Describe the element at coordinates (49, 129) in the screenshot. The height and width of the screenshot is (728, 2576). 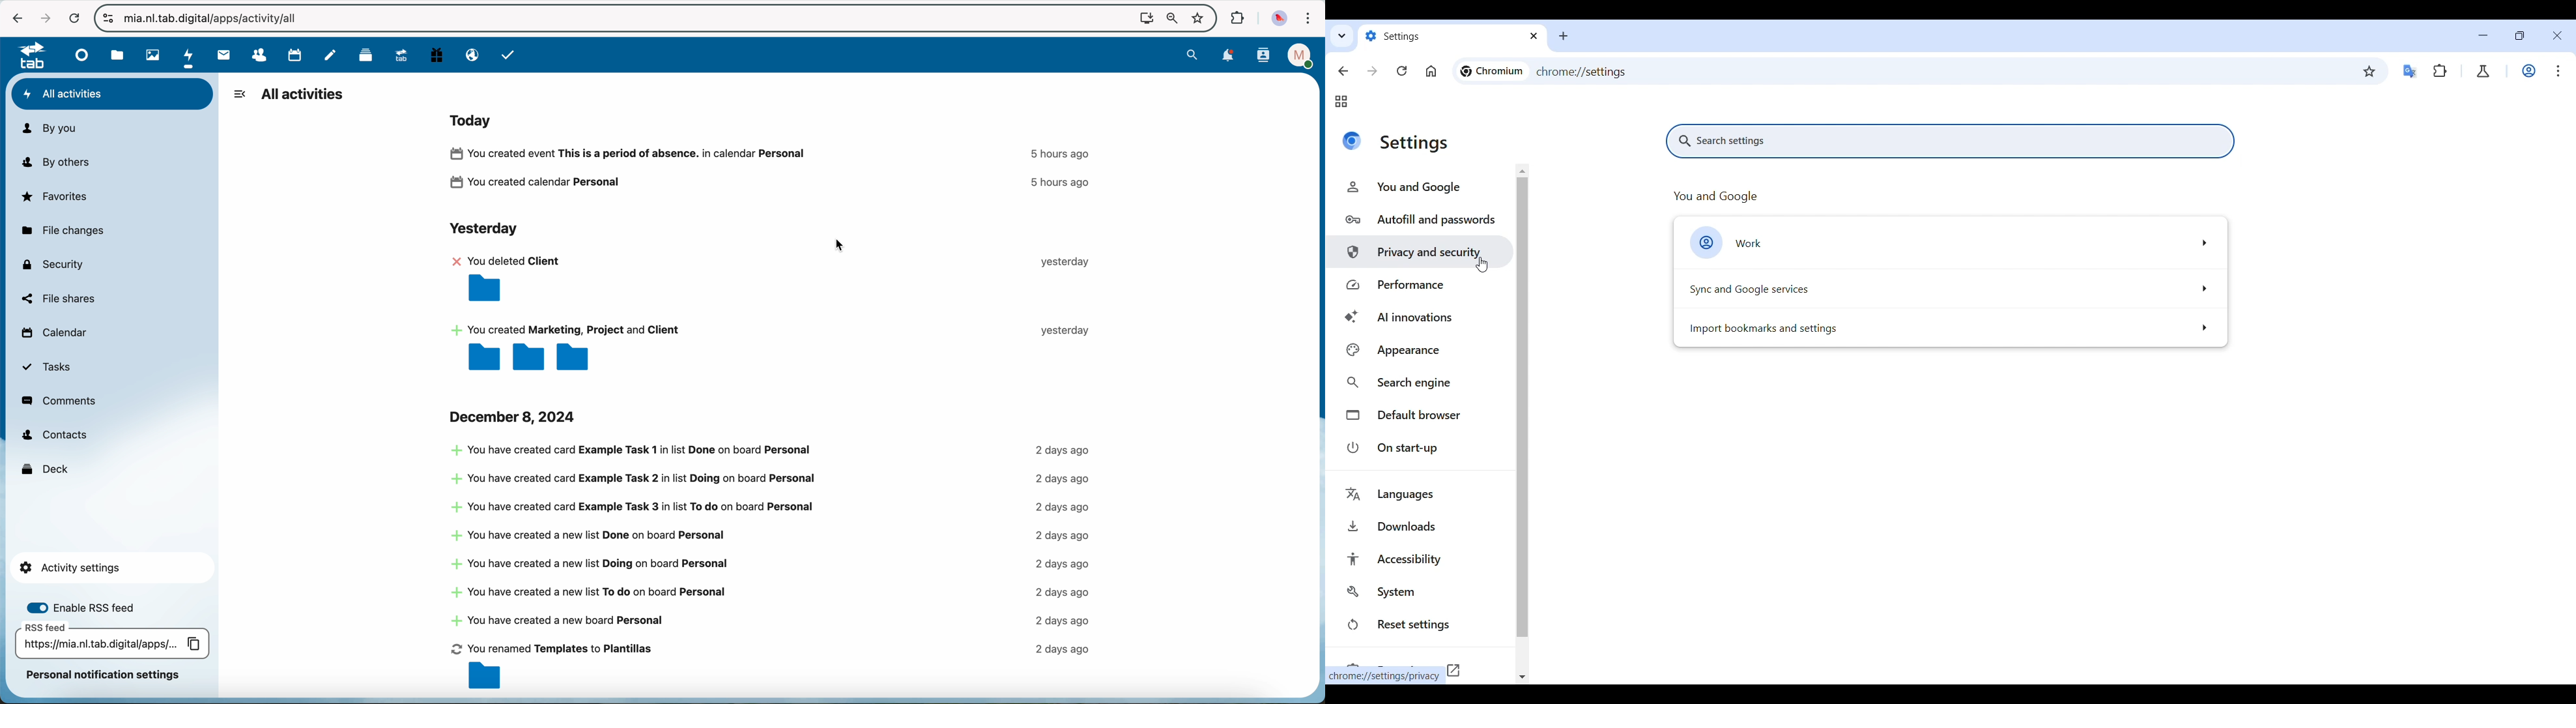
I see `by you` at that location.